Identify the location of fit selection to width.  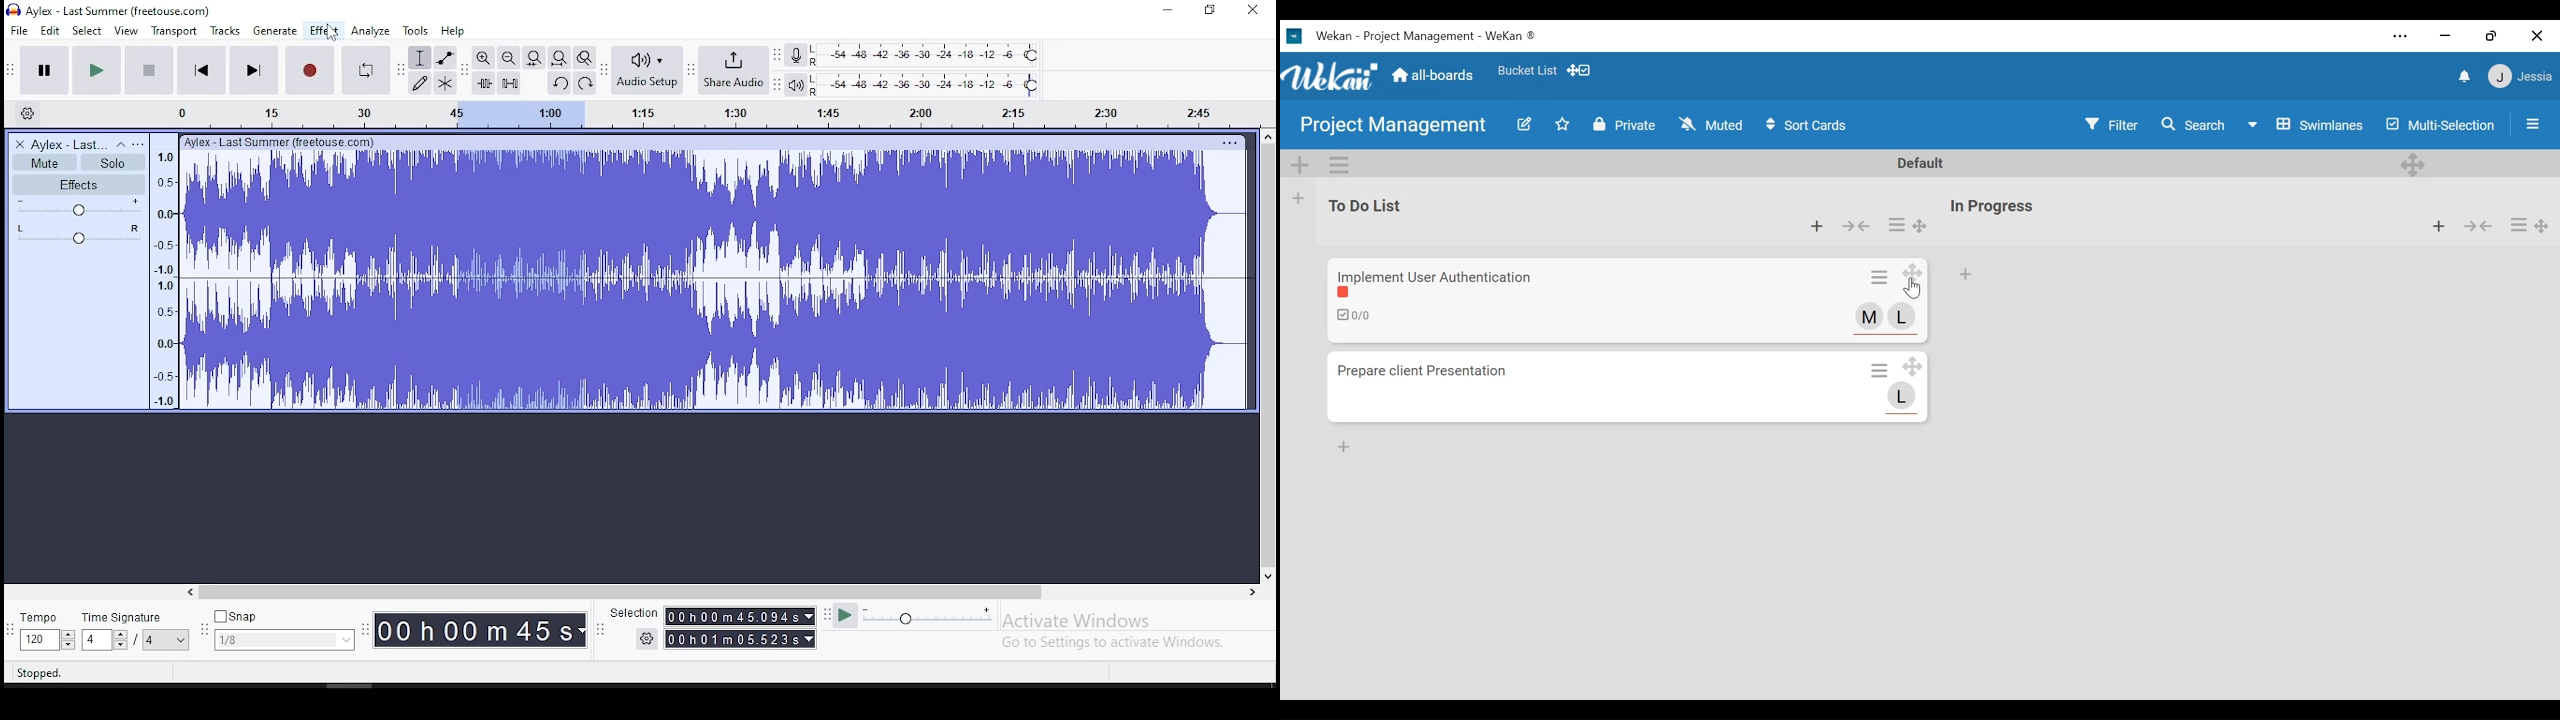
(533, 58).